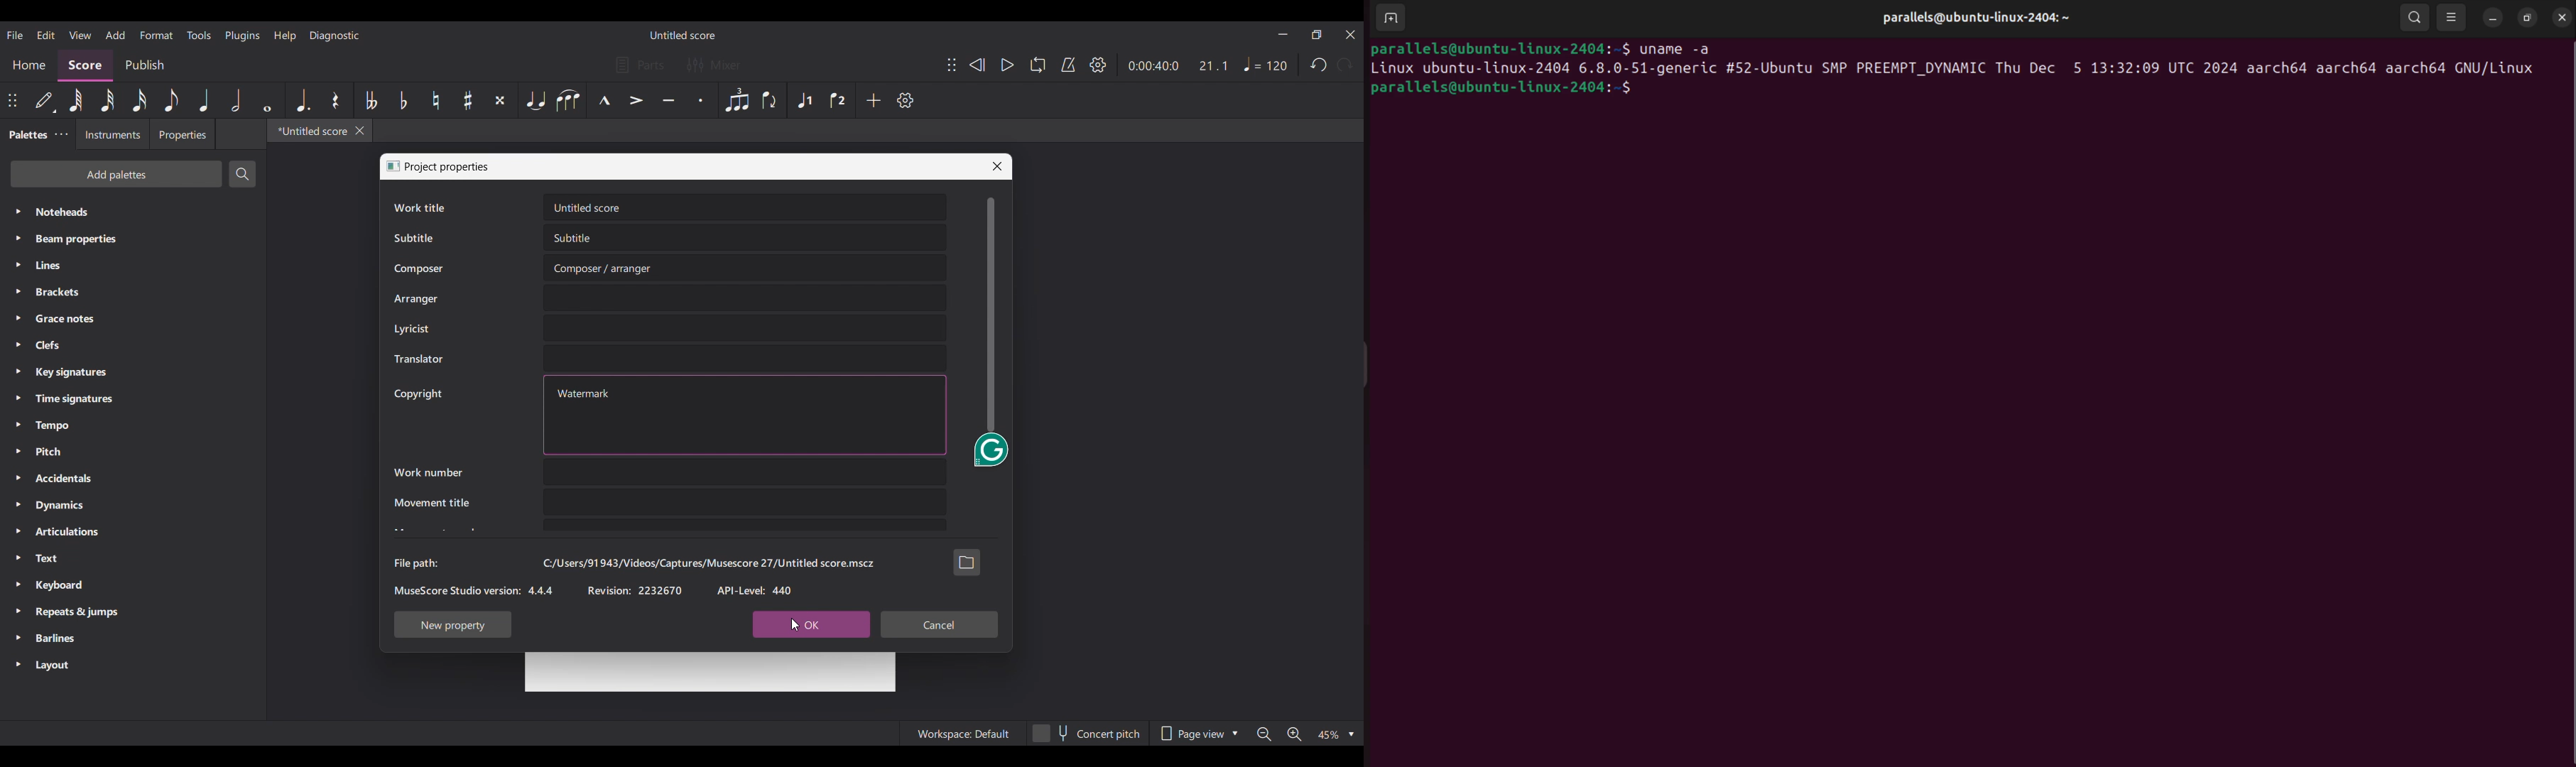 The image size is (2576, 784). I want to click on Default, so click(45, 101).